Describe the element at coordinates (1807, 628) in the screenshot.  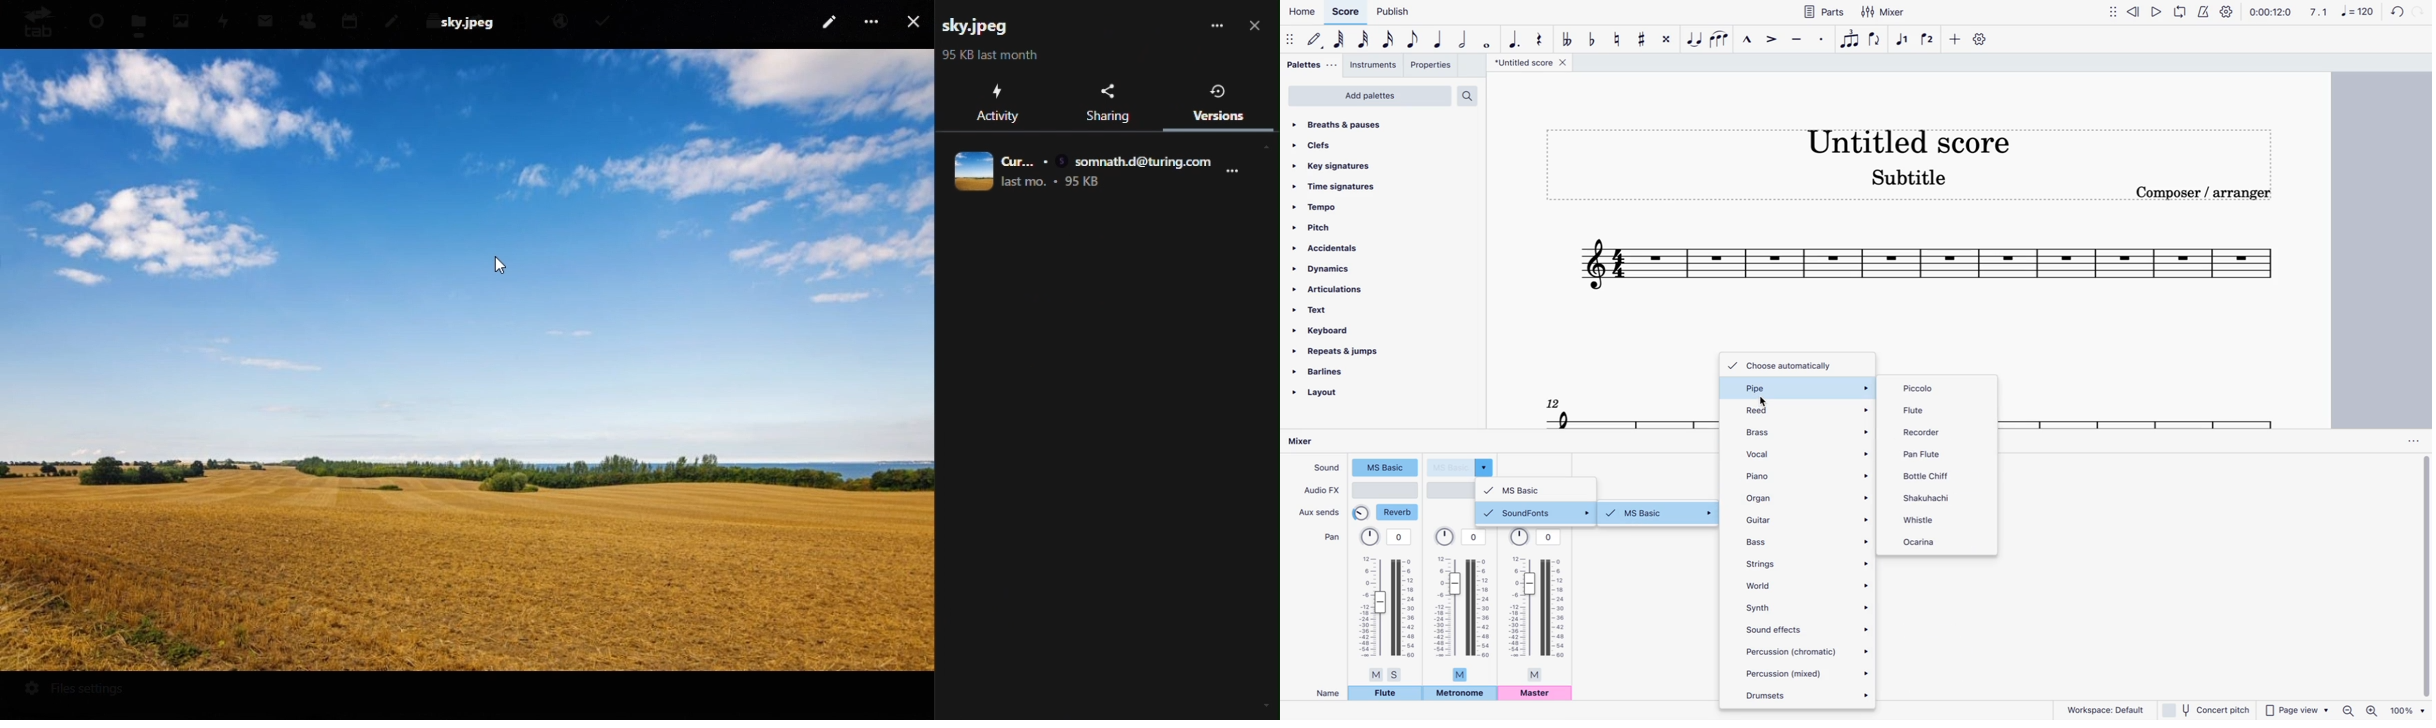
I see `sound effects` at that location.